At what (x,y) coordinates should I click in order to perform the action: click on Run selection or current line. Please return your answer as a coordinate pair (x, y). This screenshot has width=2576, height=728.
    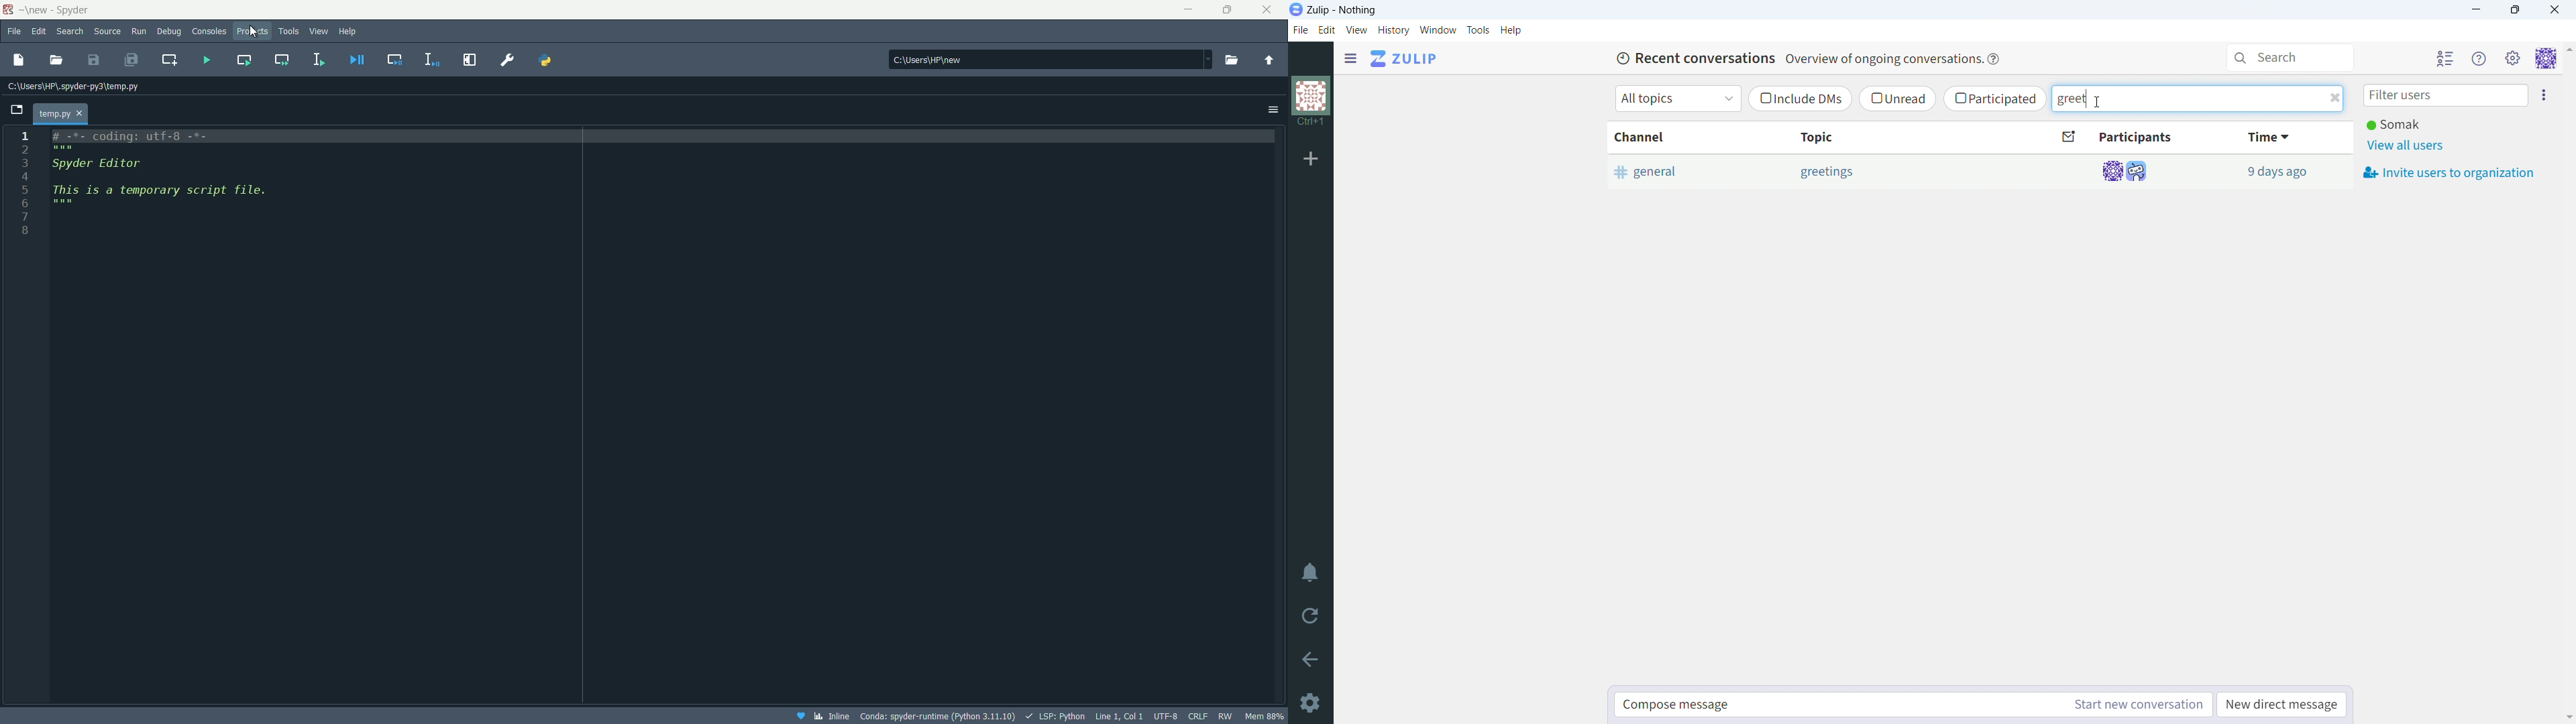
    Looking at the image, I should click on (321, 60).